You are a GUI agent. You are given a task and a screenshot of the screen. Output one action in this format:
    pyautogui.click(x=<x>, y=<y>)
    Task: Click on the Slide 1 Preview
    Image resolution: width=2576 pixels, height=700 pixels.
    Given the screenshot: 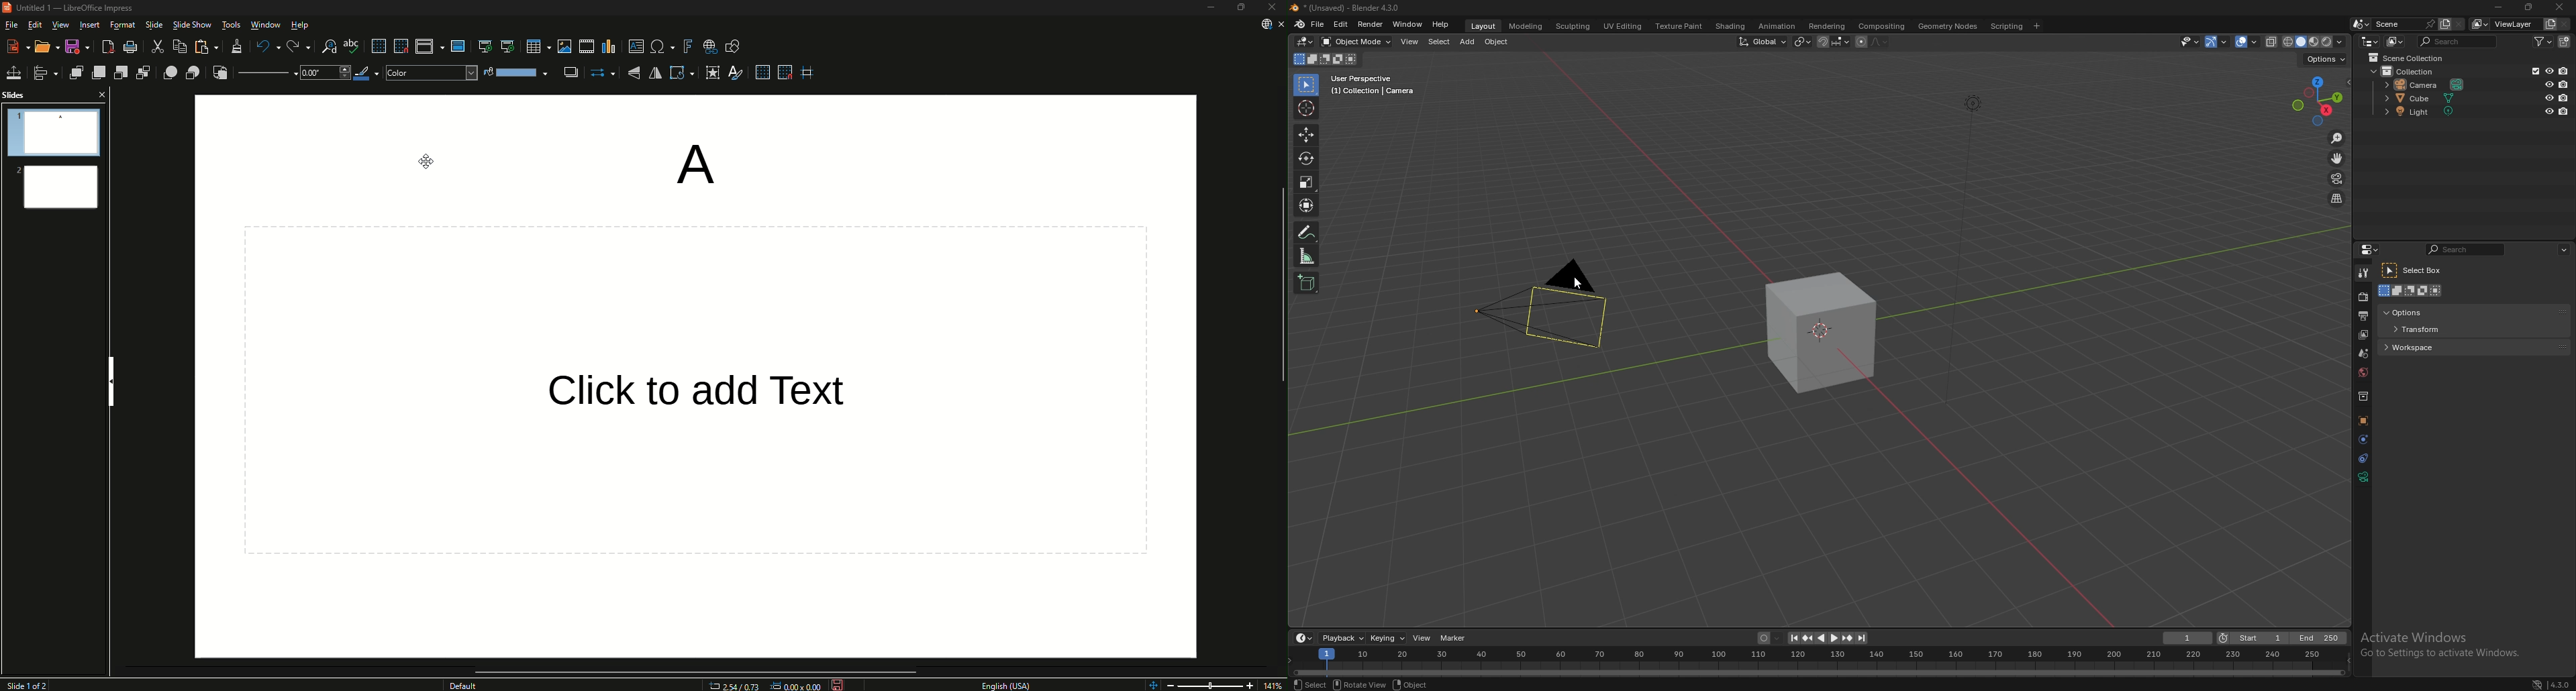 What is the action you would take?
    pyautogui.click(x=55, y=132)
    